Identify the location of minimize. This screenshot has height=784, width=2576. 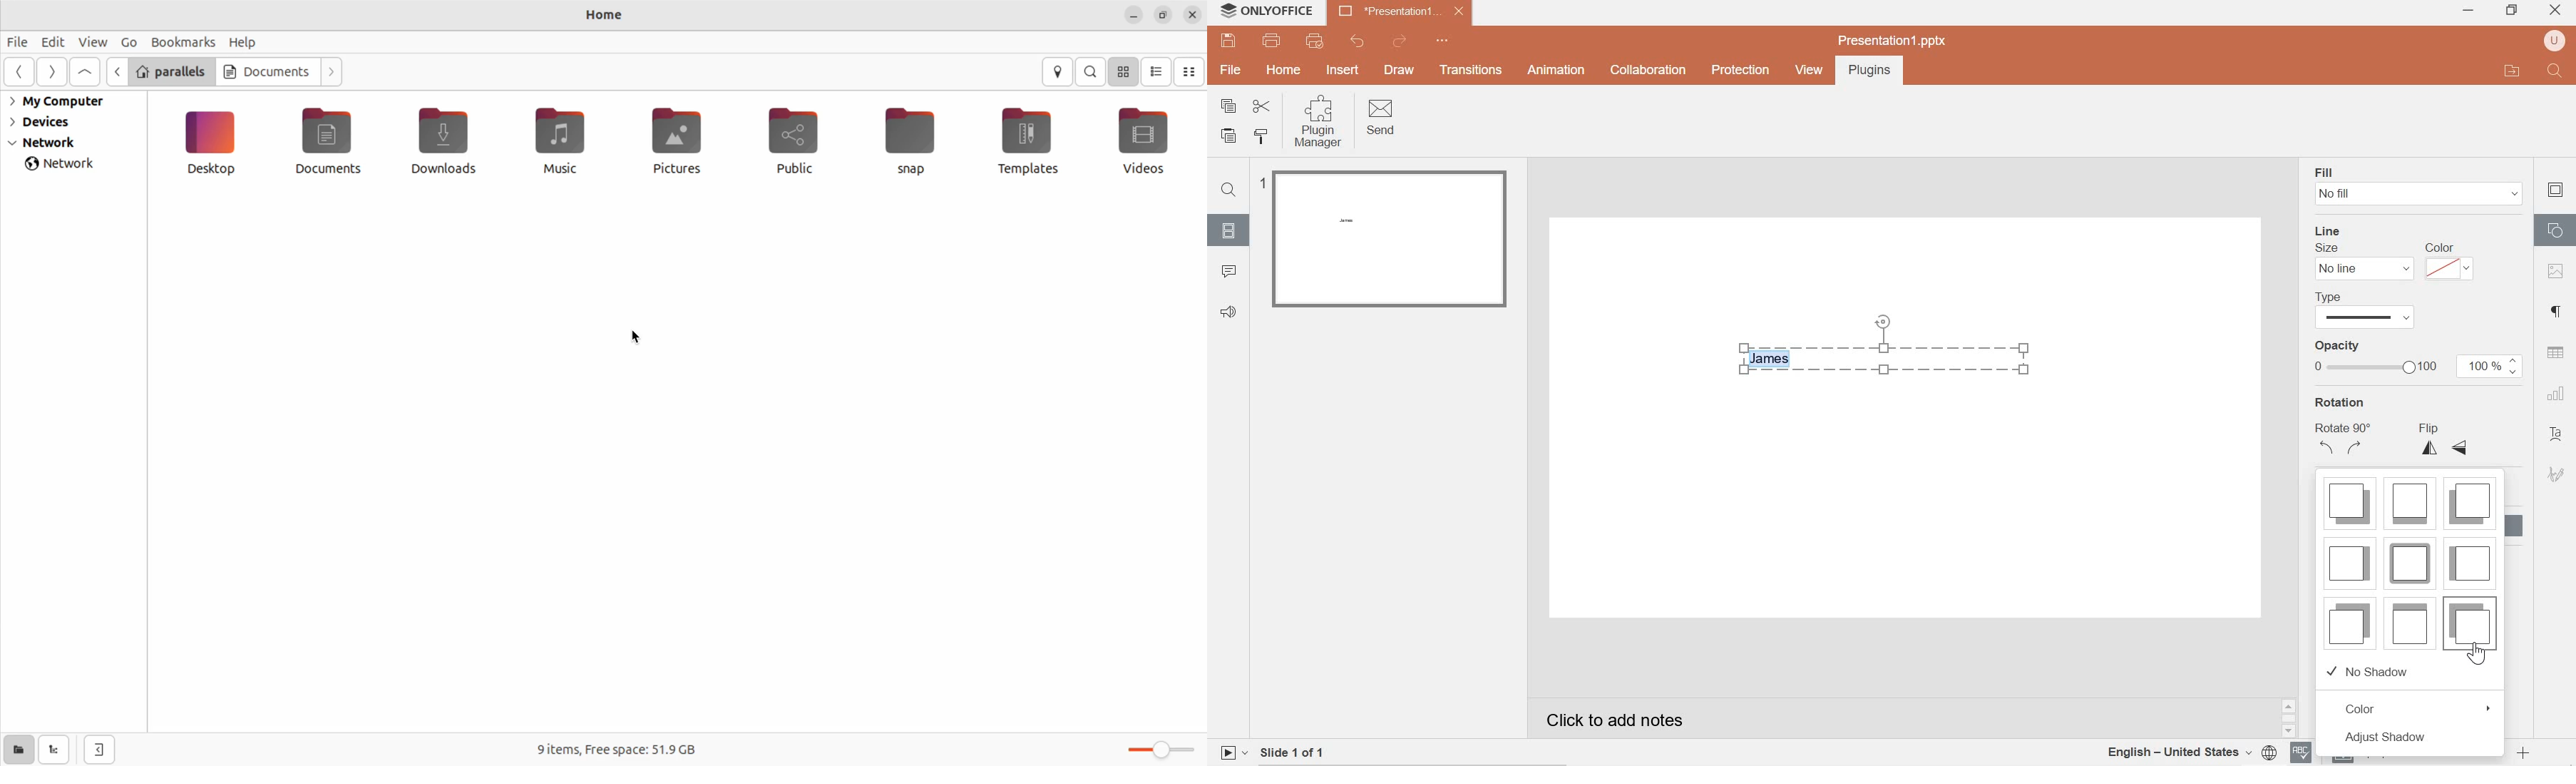
(1135, 15).